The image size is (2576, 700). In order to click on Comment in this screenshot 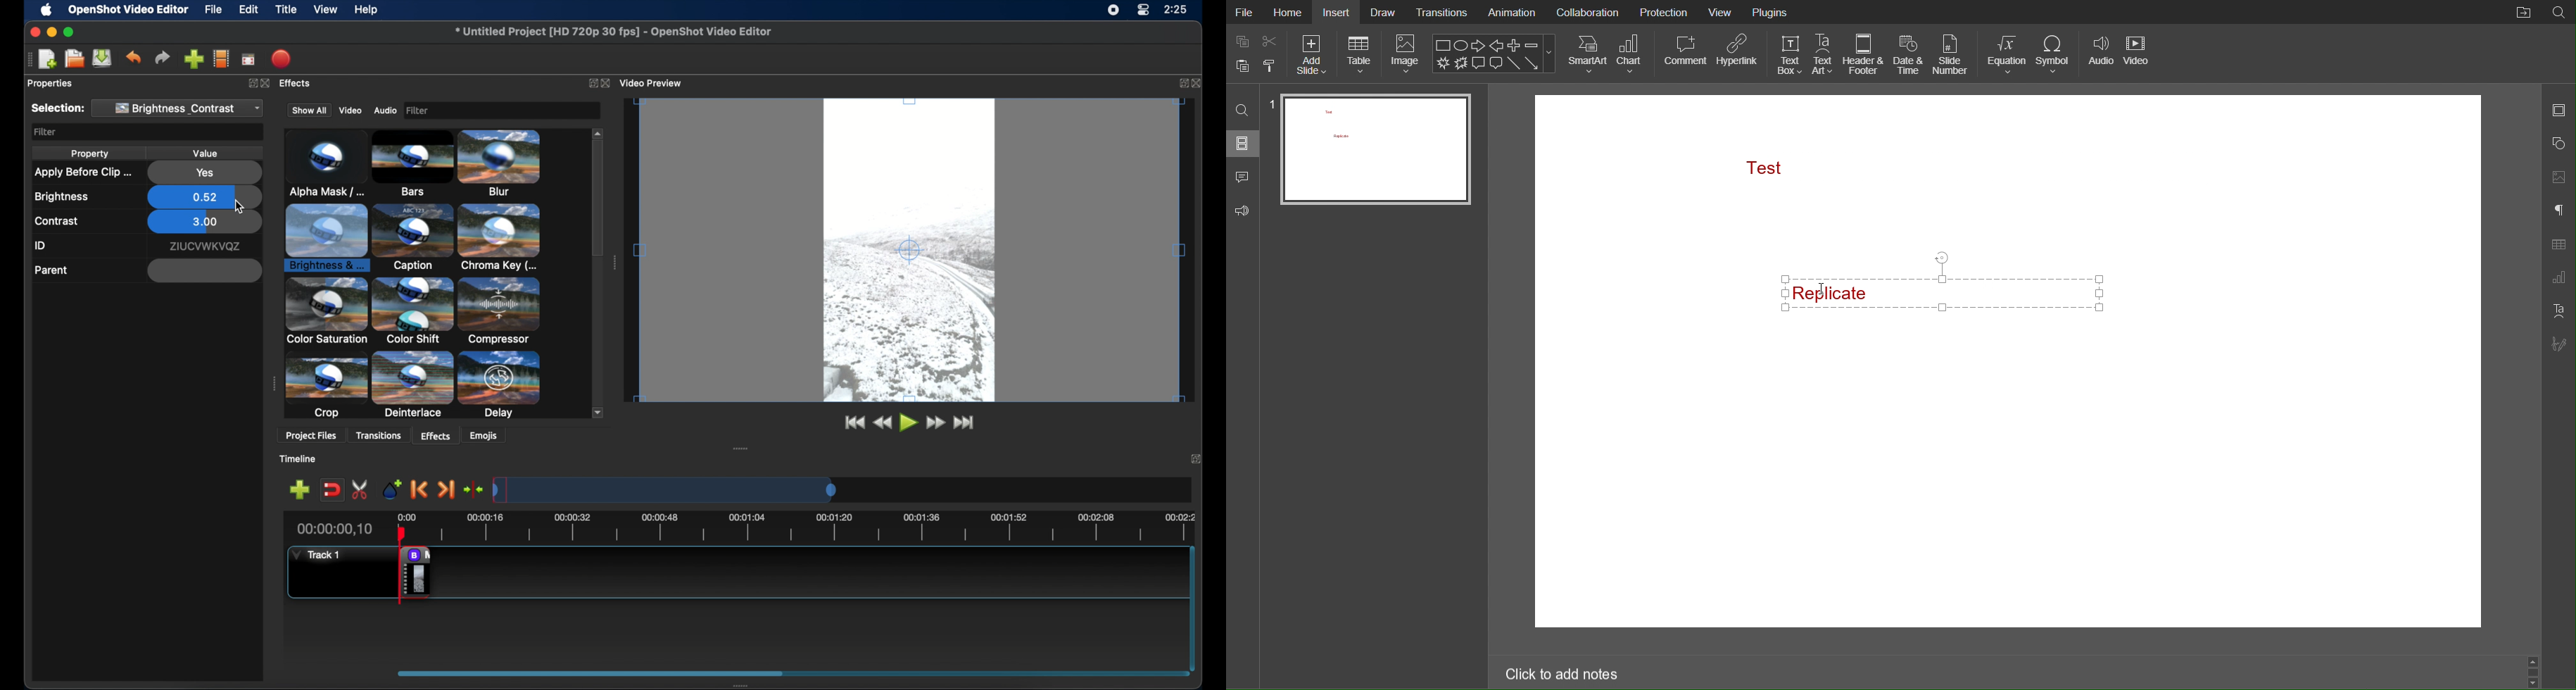, I will do `click(1685, 54)`.